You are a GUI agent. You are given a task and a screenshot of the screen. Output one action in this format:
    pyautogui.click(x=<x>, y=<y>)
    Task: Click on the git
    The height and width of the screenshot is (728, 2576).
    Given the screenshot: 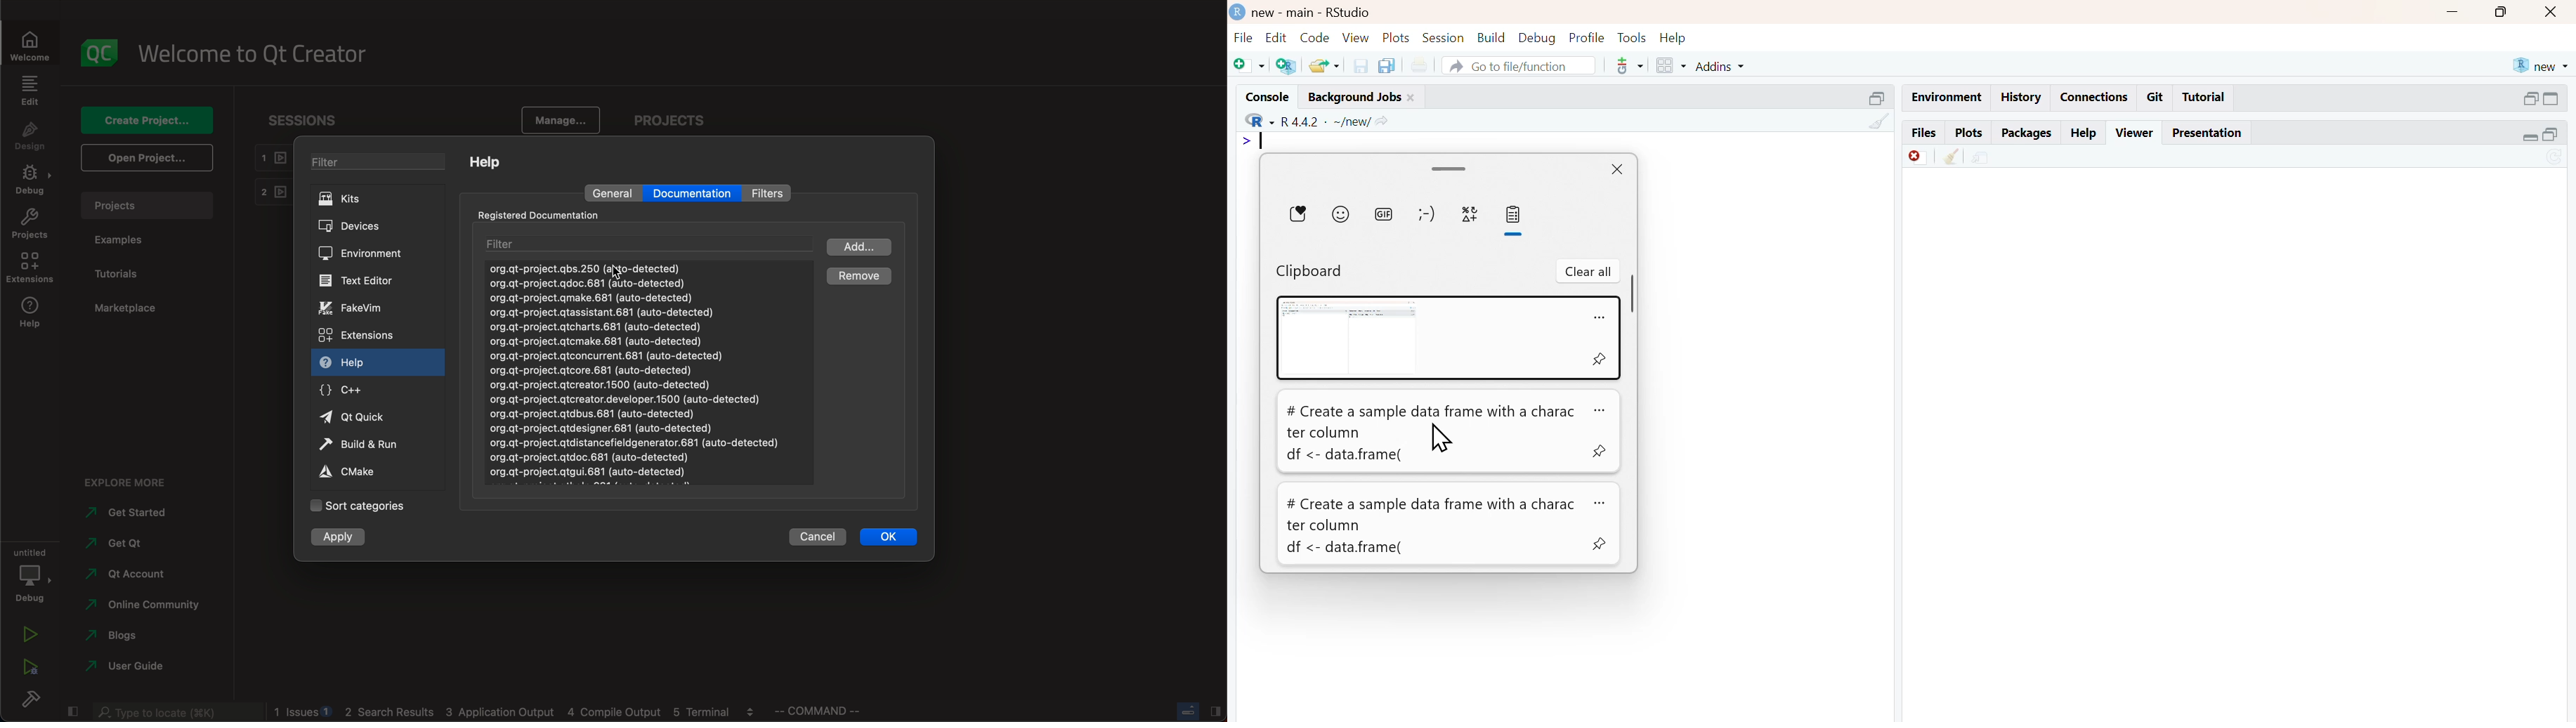 What is the action you would take?
    pyautogui.click(x=2155, y=97)
    